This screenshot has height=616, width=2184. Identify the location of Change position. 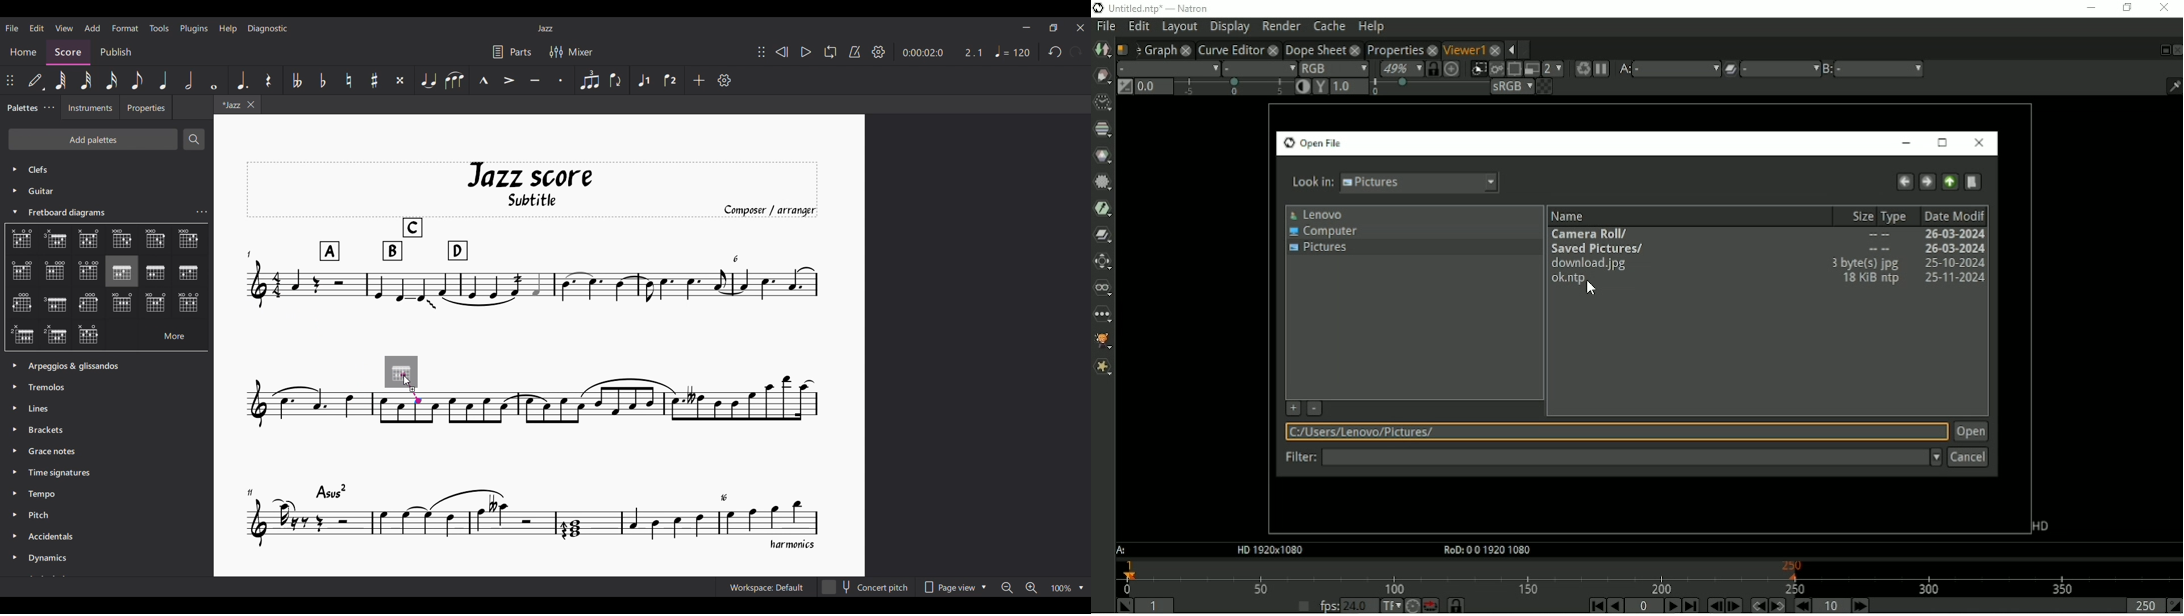
(762, 52).